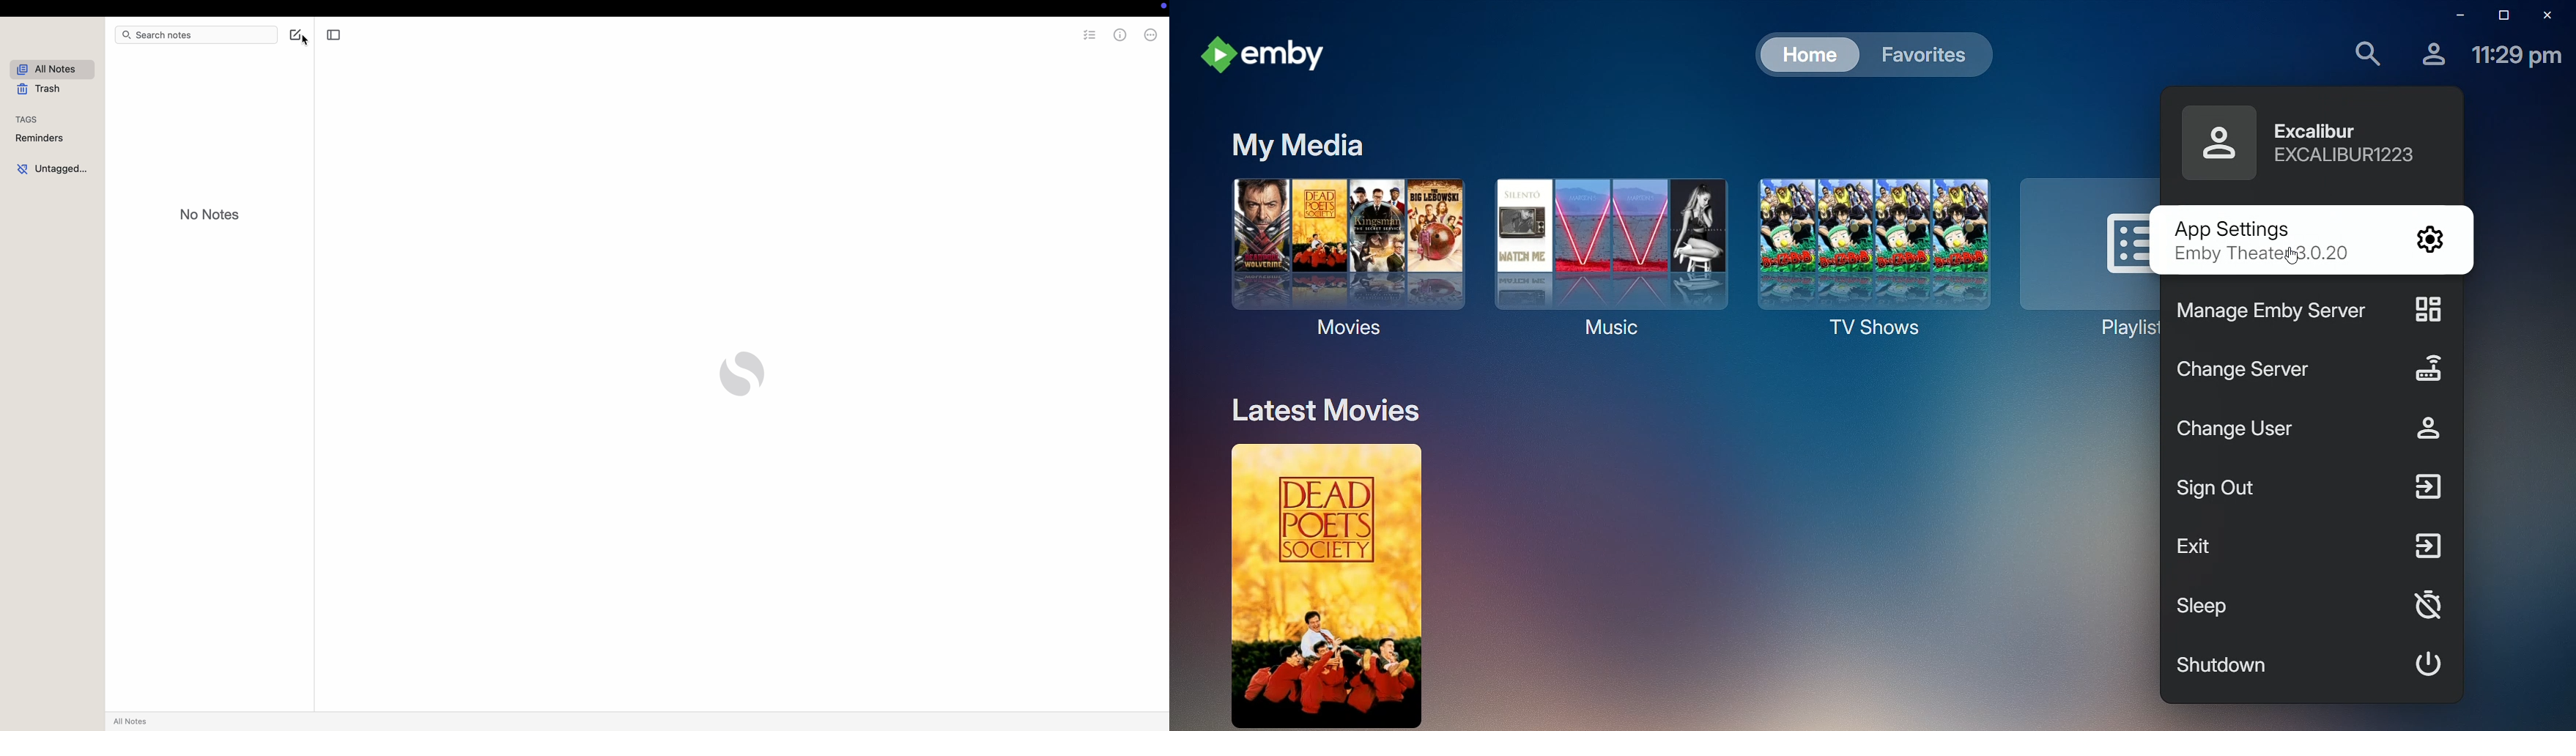  Describe the element at coordinates (52, 120) in the screenshot. I see `tags` at that location.